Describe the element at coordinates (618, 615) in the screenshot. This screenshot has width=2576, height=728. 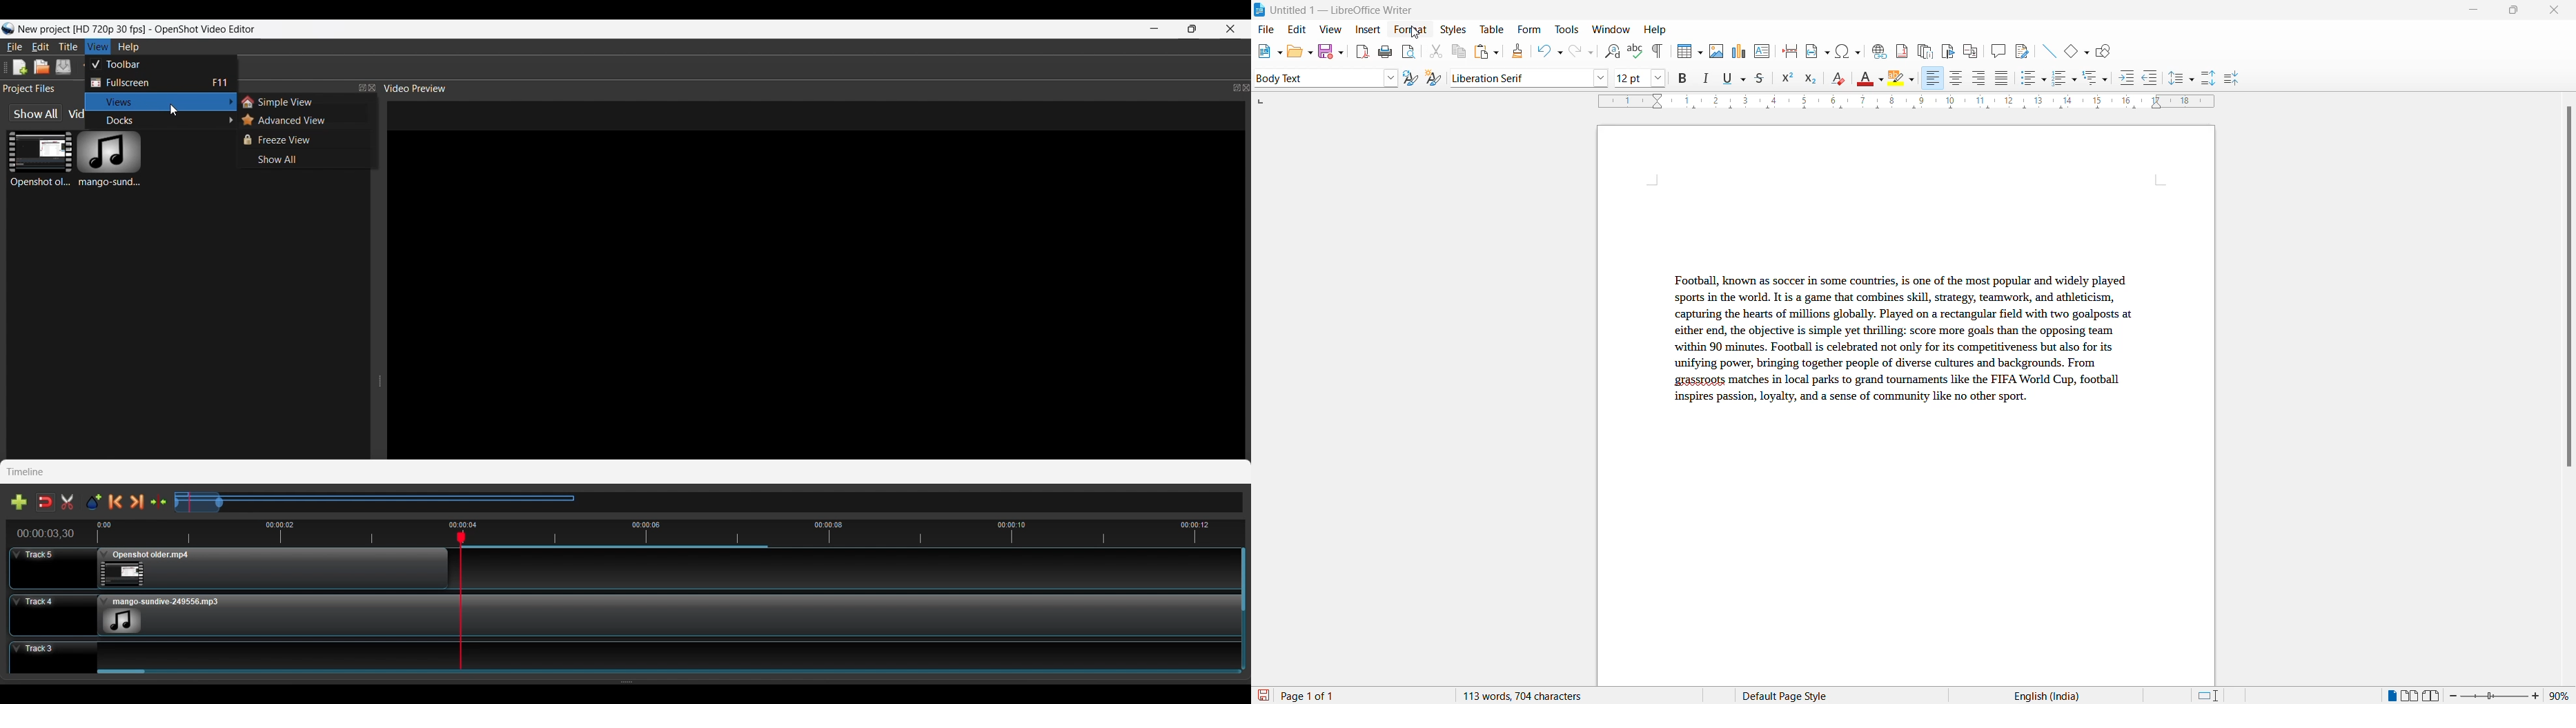
I see `Track 4` at that location.